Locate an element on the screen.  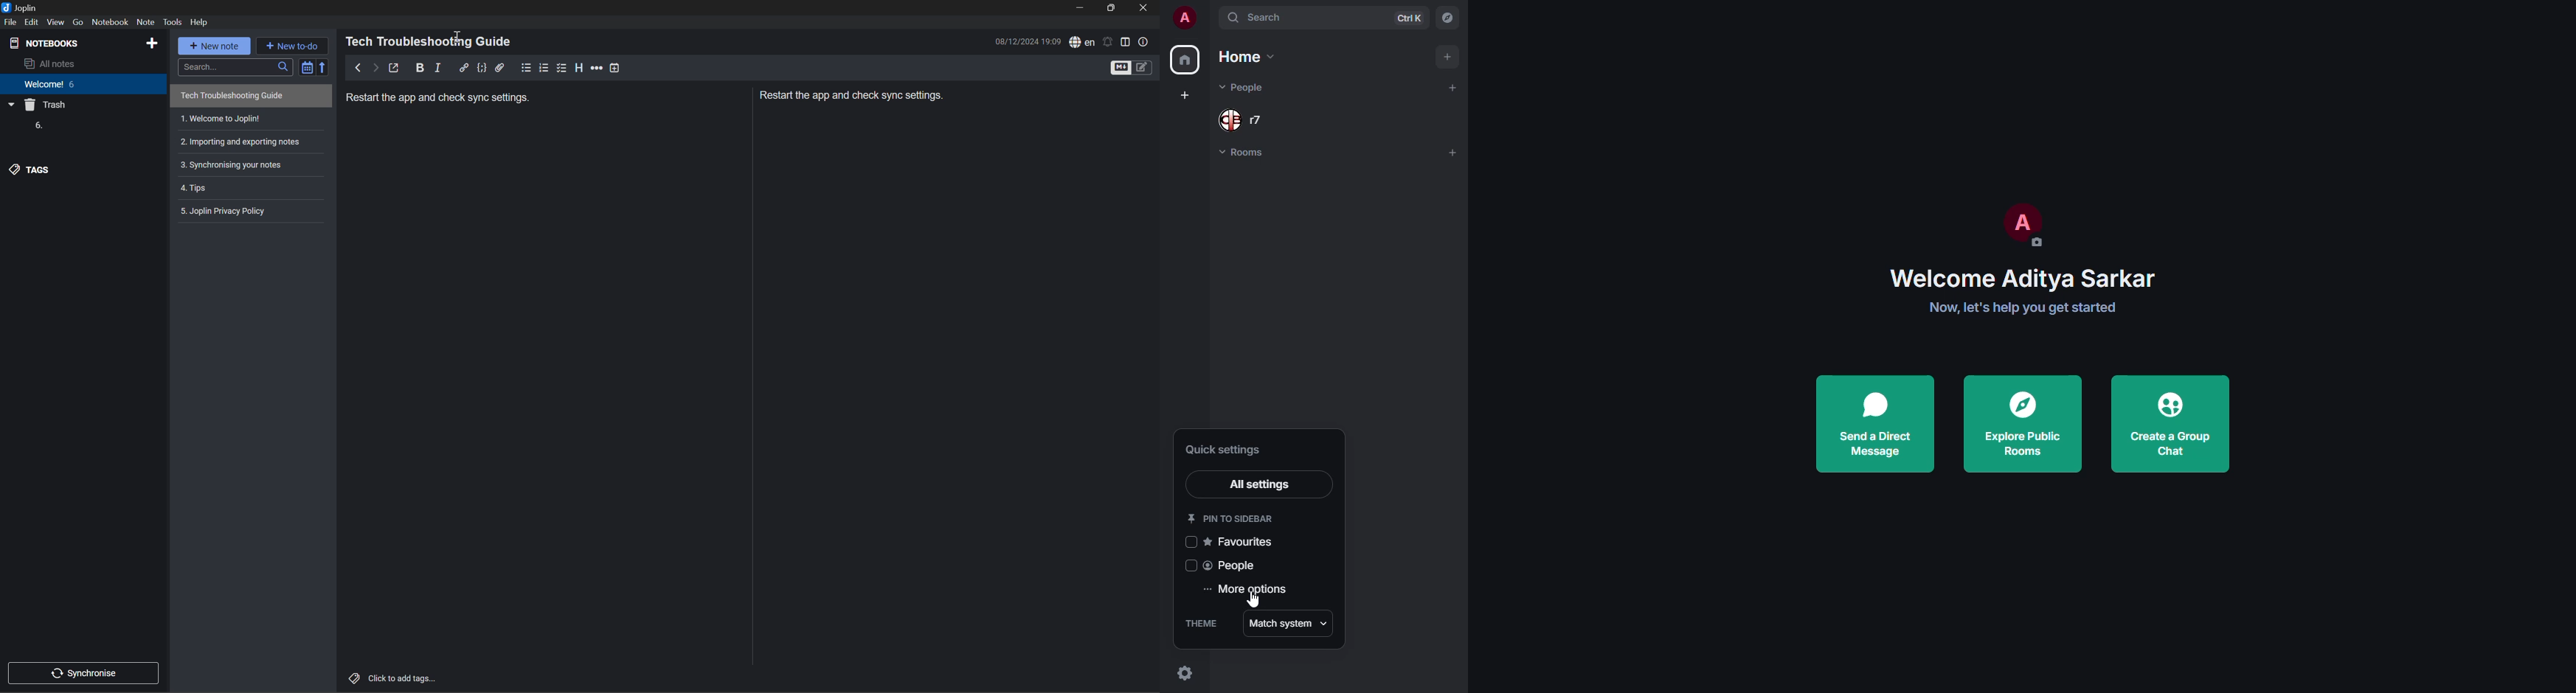
View is located at coordinates (57, 21).